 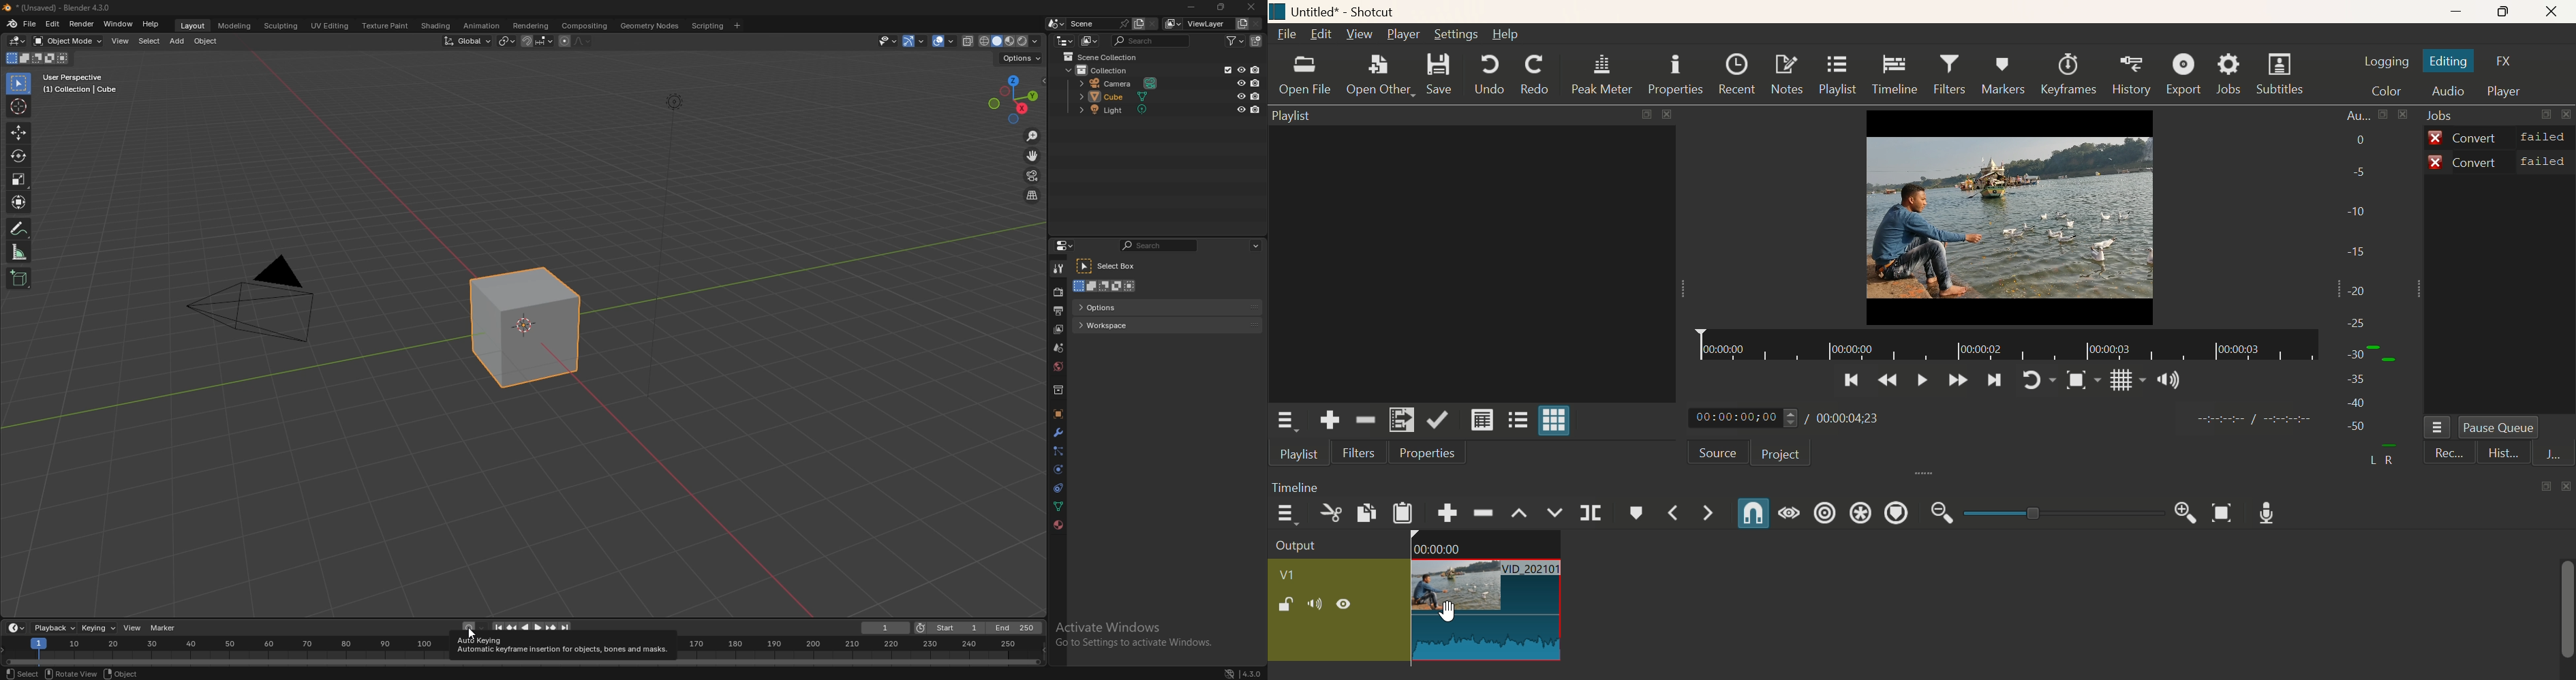 I want to click on keying, so click(x=99, y=628).